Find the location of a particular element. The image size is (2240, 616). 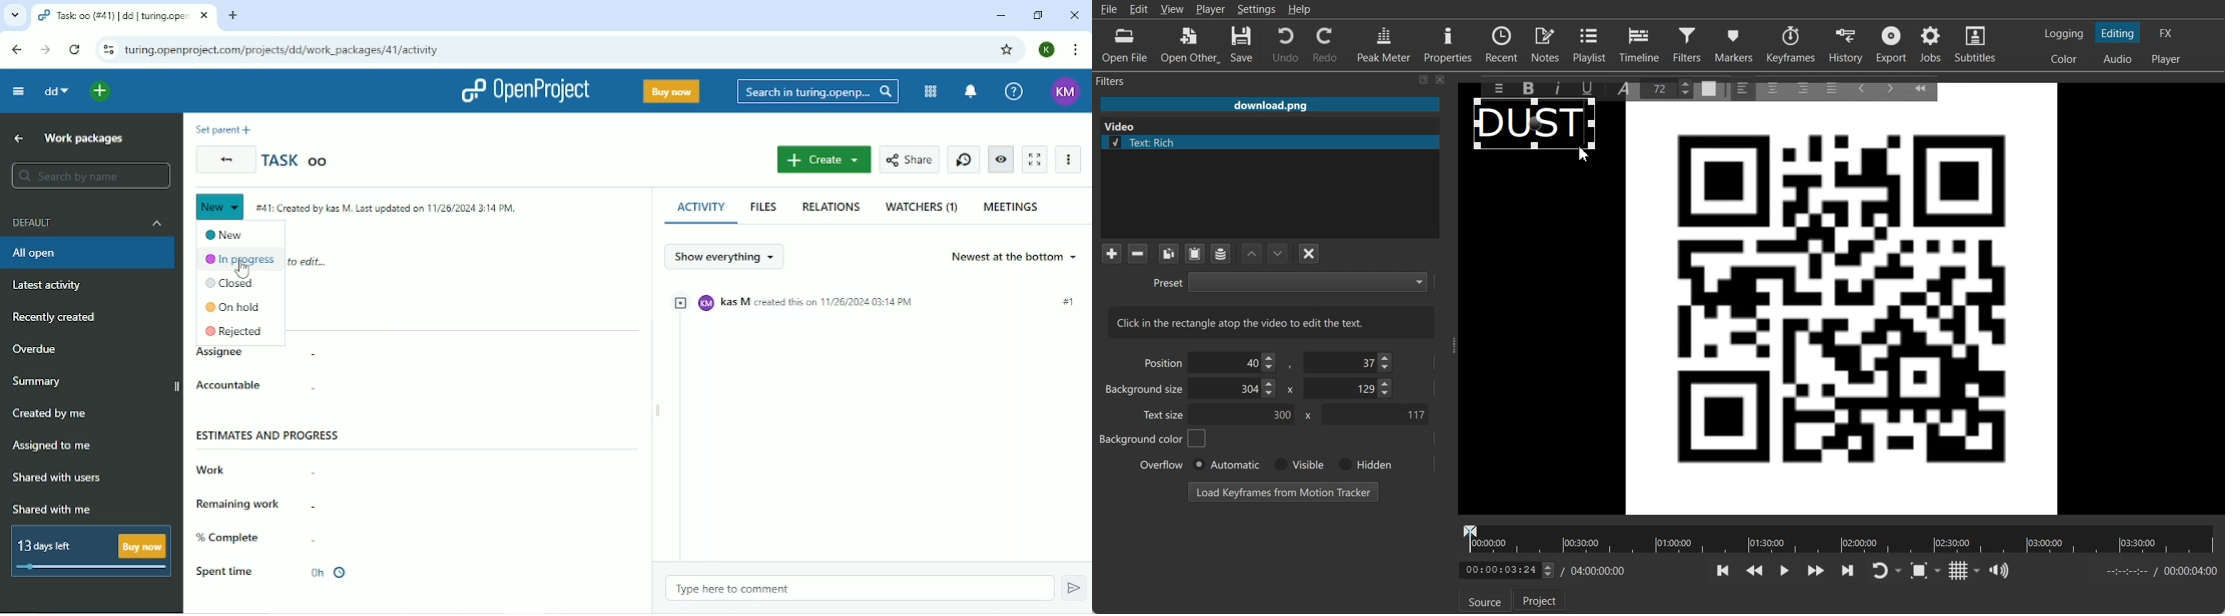

Minimize is located at coordinates (999, 15).